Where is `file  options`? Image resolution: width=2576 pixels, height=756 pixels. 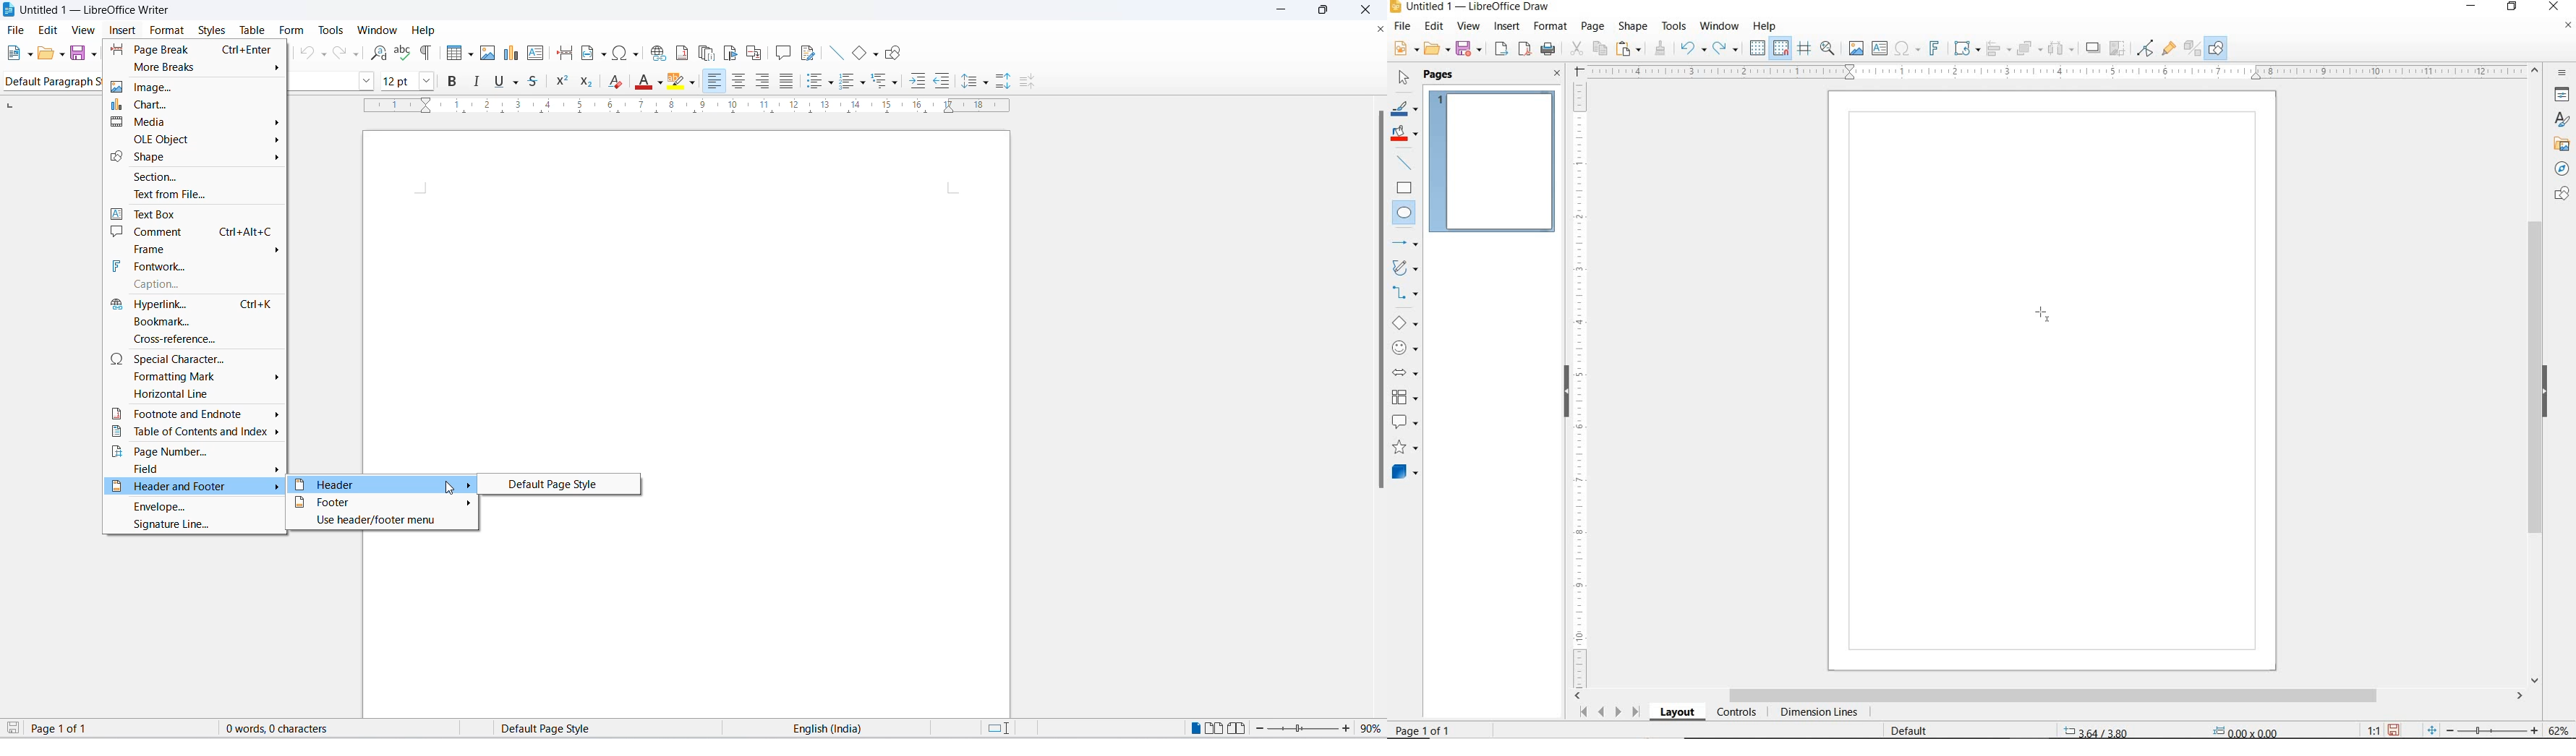
file  options is located at coordinates (30, 54).